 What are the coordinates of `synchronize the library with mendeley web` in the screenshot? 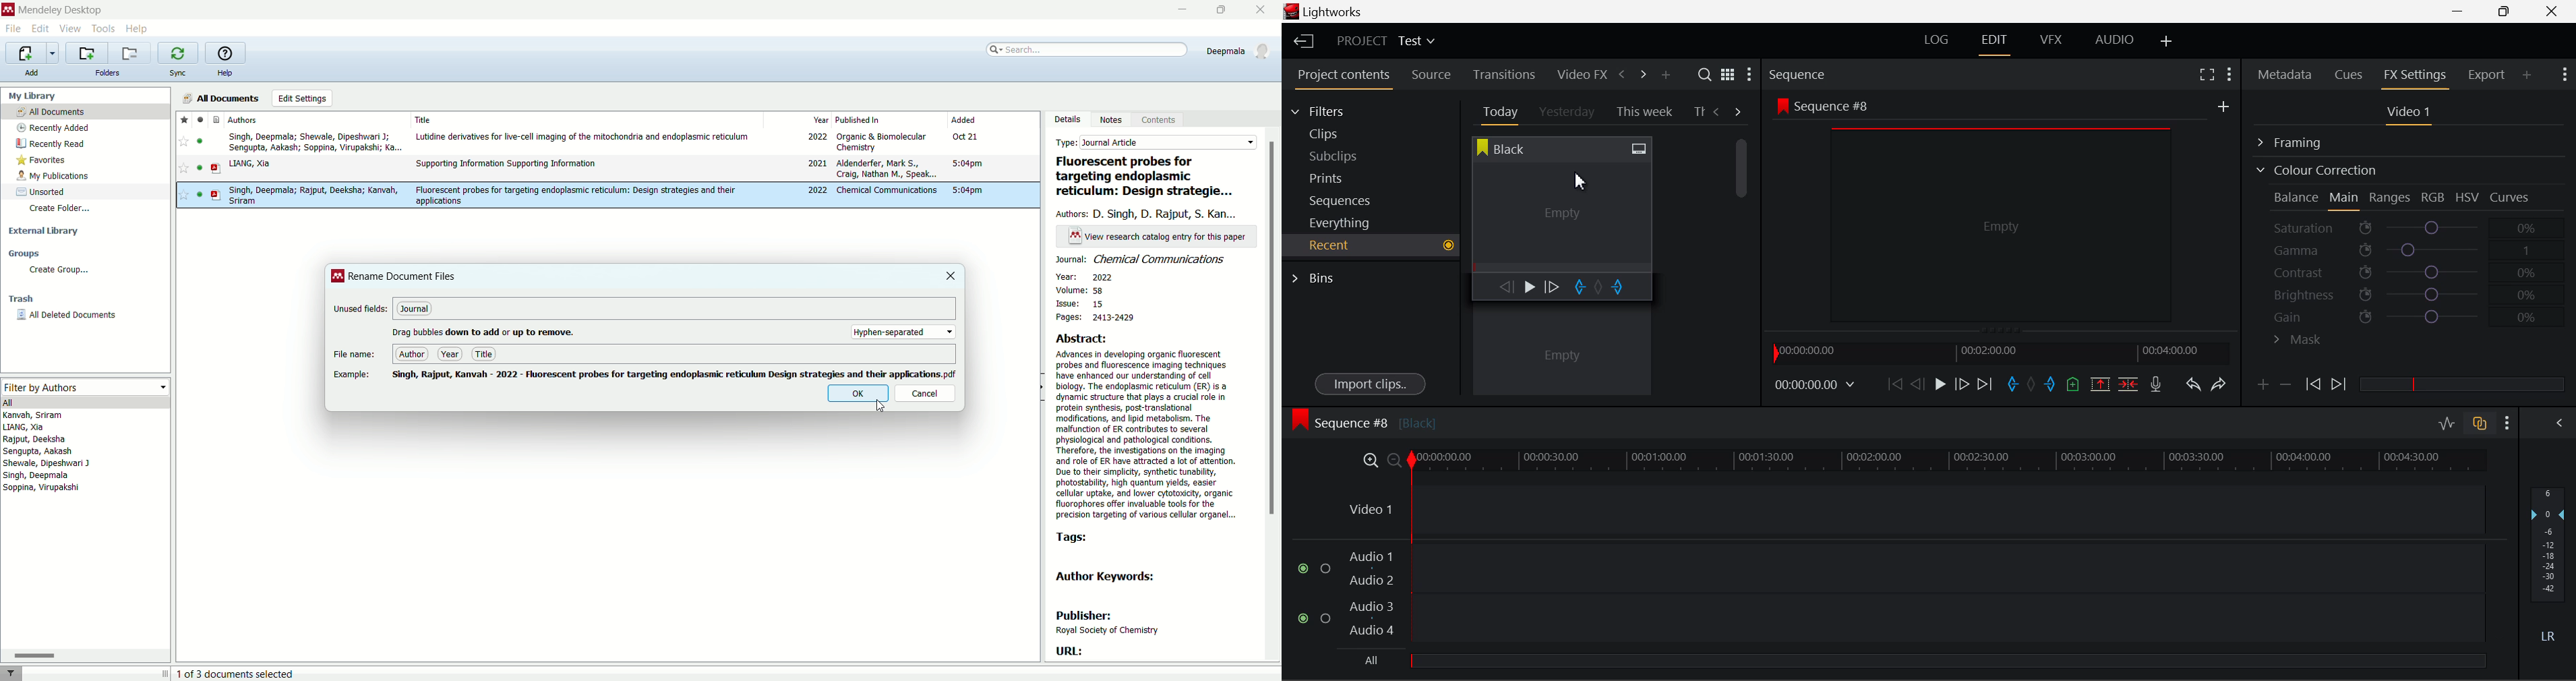 It's located at (178, 53).